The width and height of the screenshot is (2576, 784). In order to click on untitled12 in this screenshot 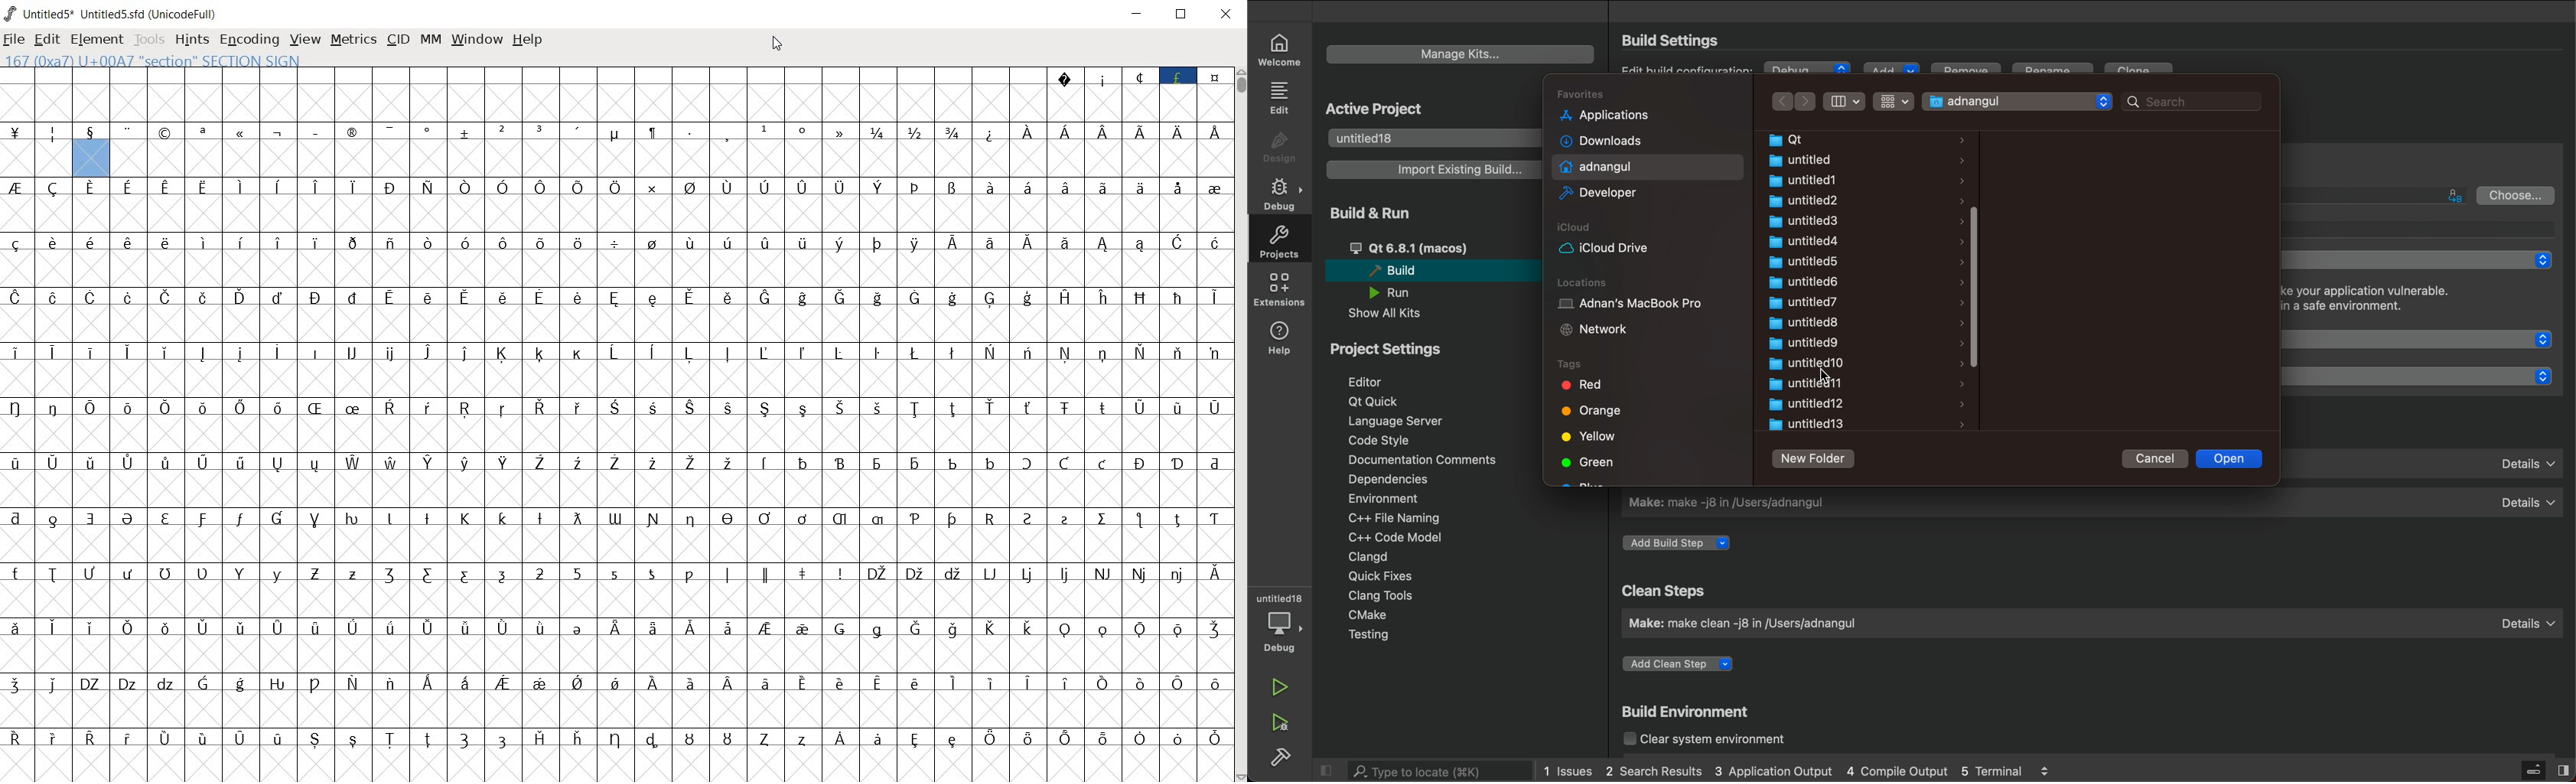, I will do `click(1866, 404)`.